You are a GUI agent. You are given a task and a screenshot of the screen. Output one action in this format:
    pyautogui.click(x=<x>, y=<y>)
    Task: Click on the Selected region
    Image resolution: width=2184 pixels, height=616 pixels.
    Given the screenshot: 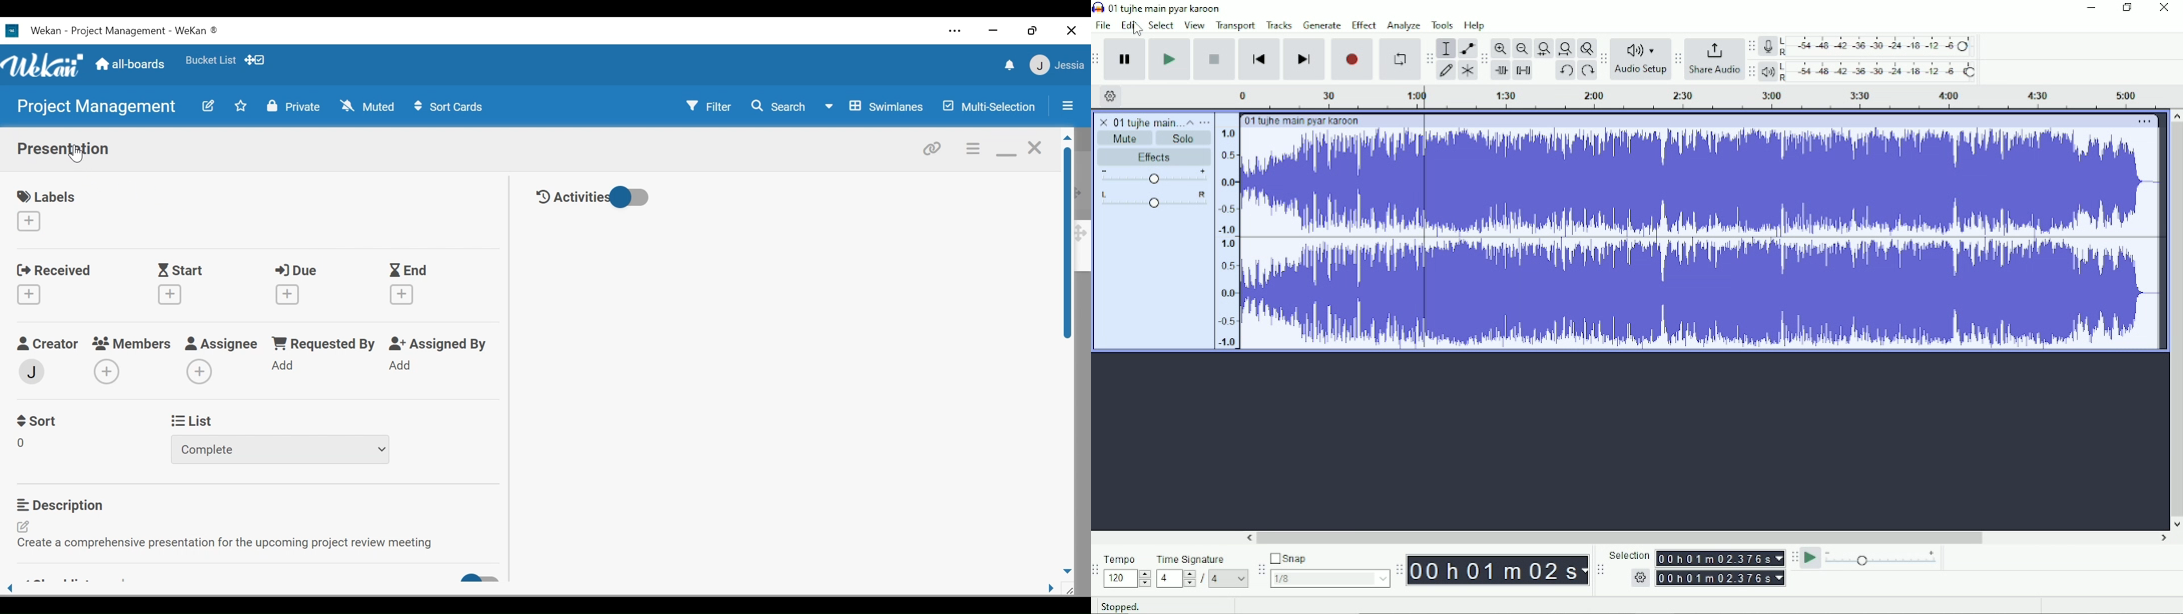 What is the action you would take?
    pyautogui.click(x=1424, y=220)
    